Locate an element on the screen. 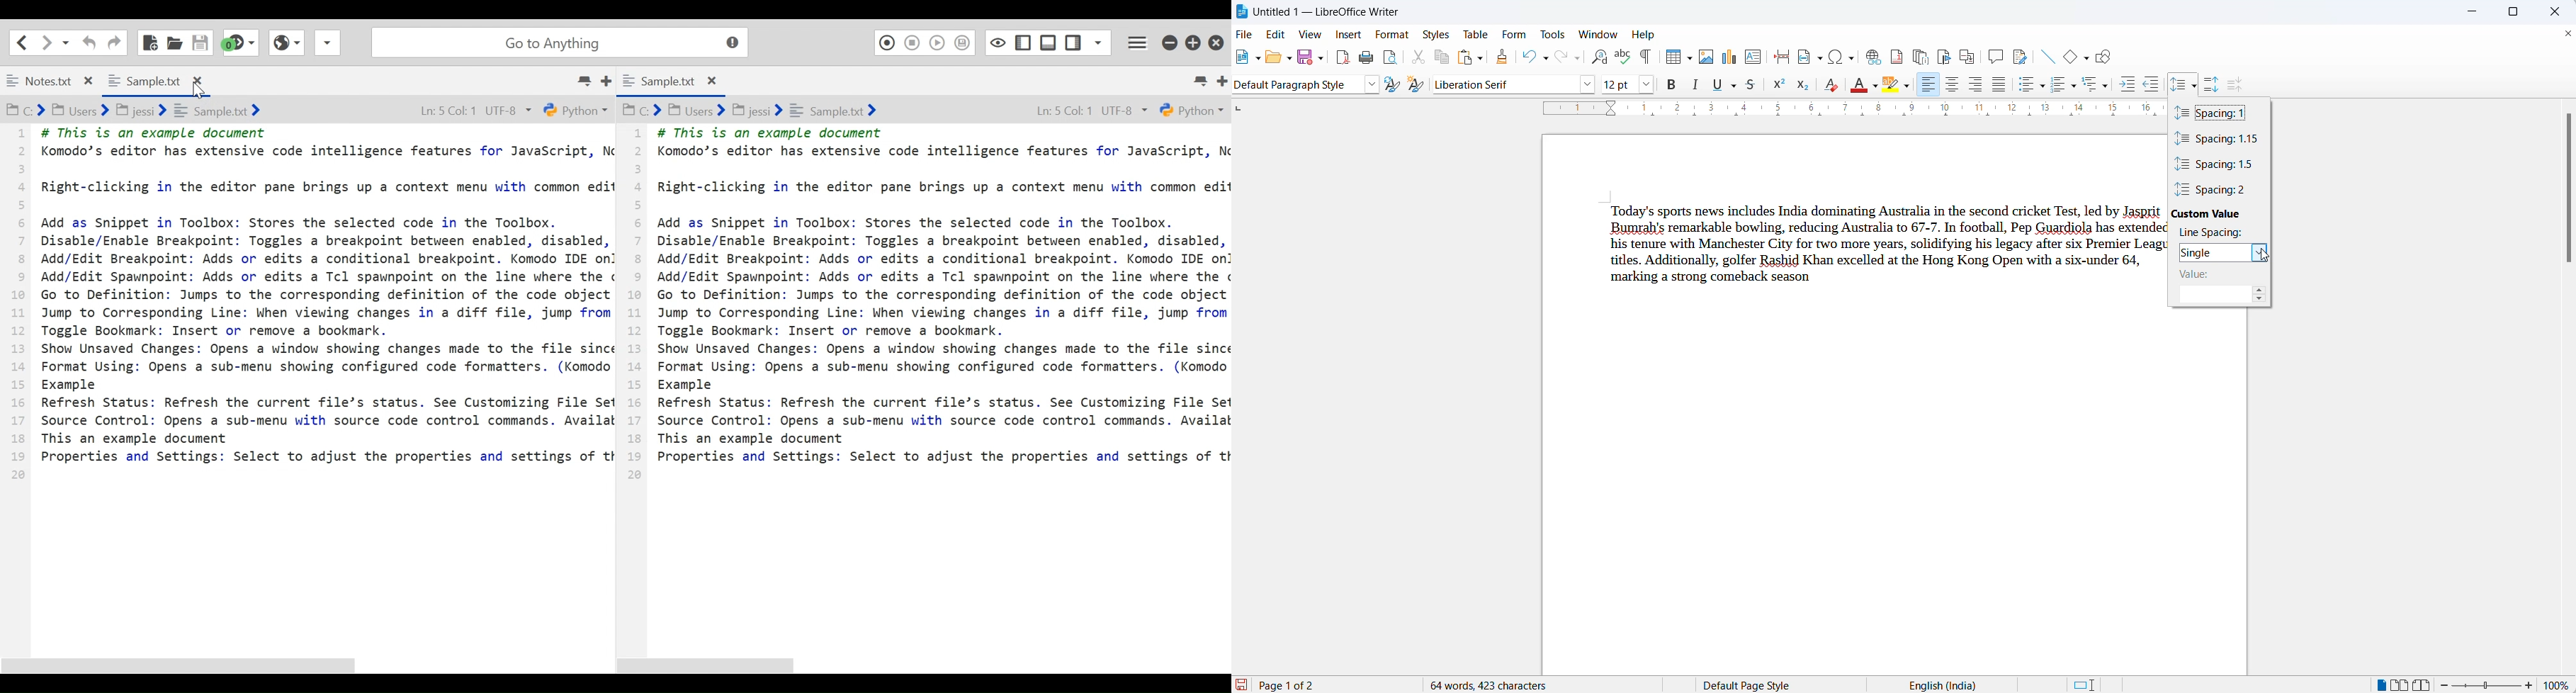  UTF-8 is located at coordinates (510, 108).